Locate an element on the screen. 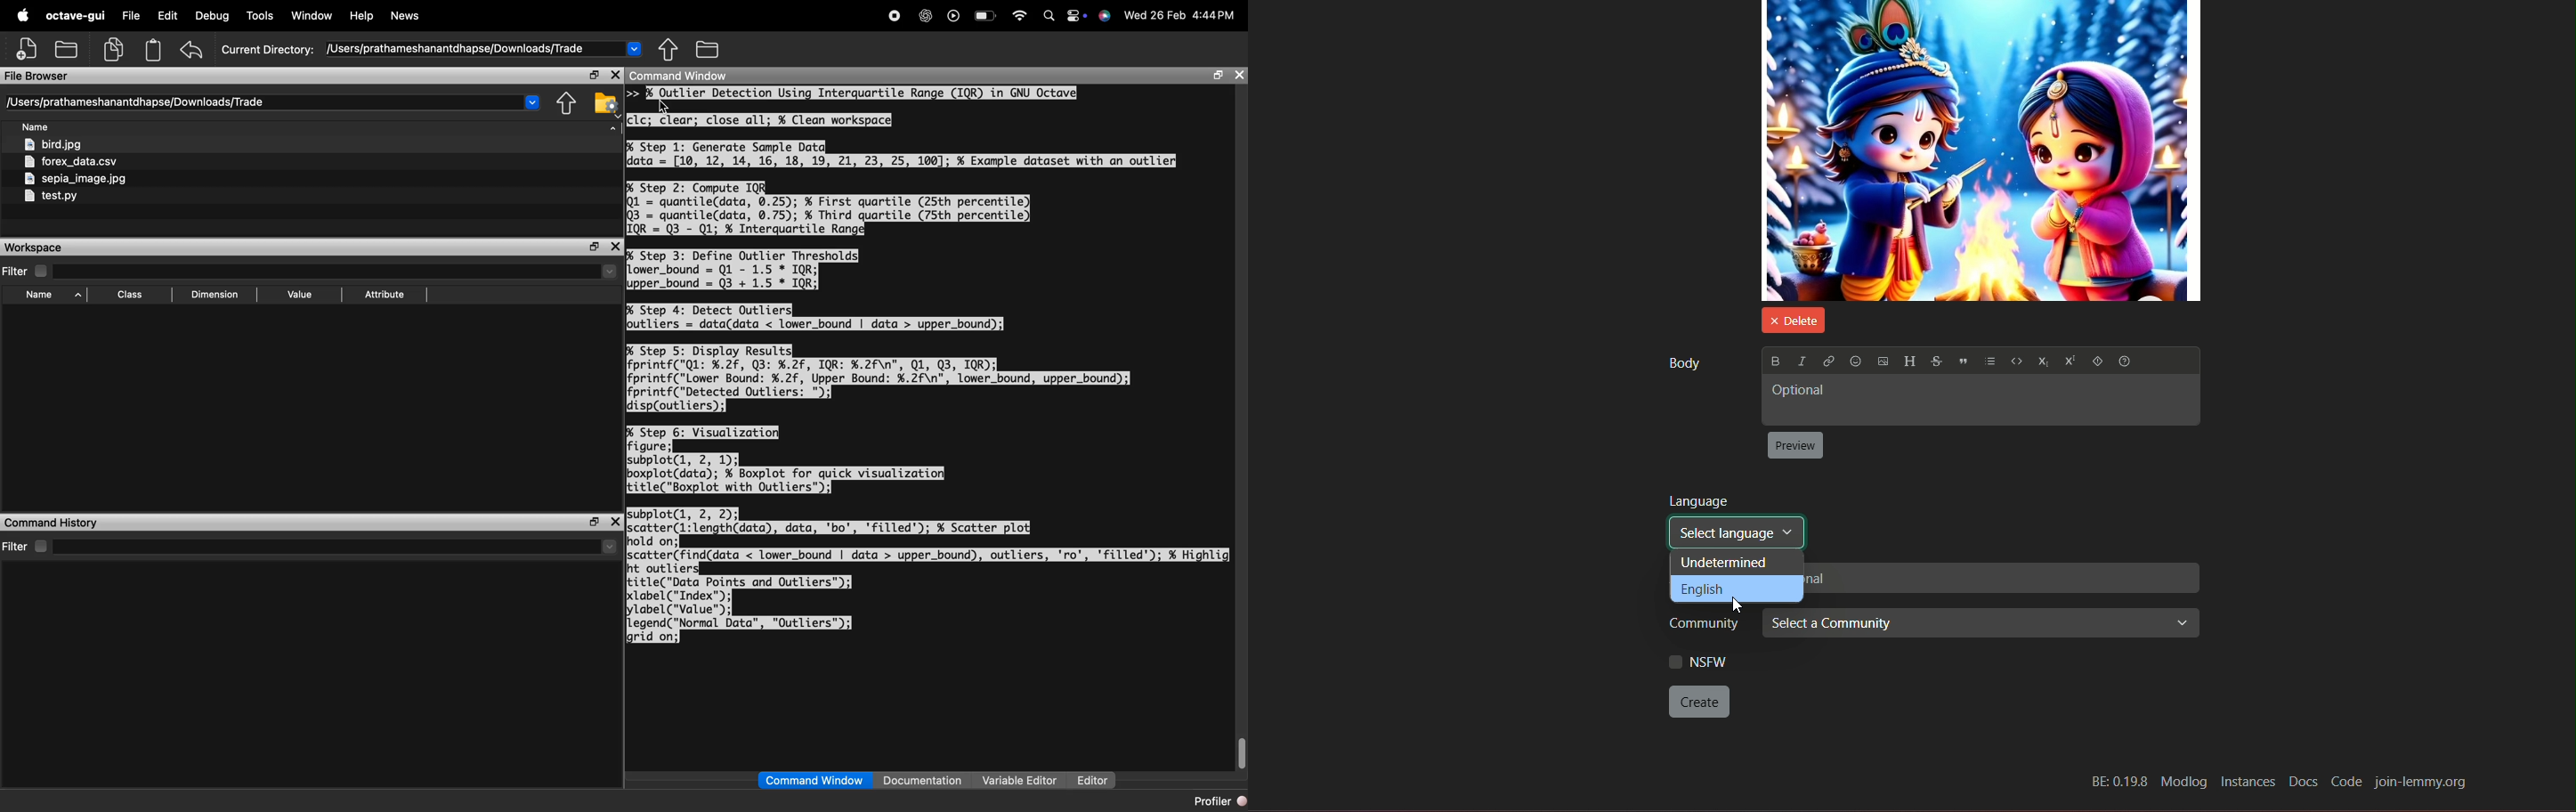 This screenshot has width=2576, height=812. Optional is located at coordinates (2003, 580).